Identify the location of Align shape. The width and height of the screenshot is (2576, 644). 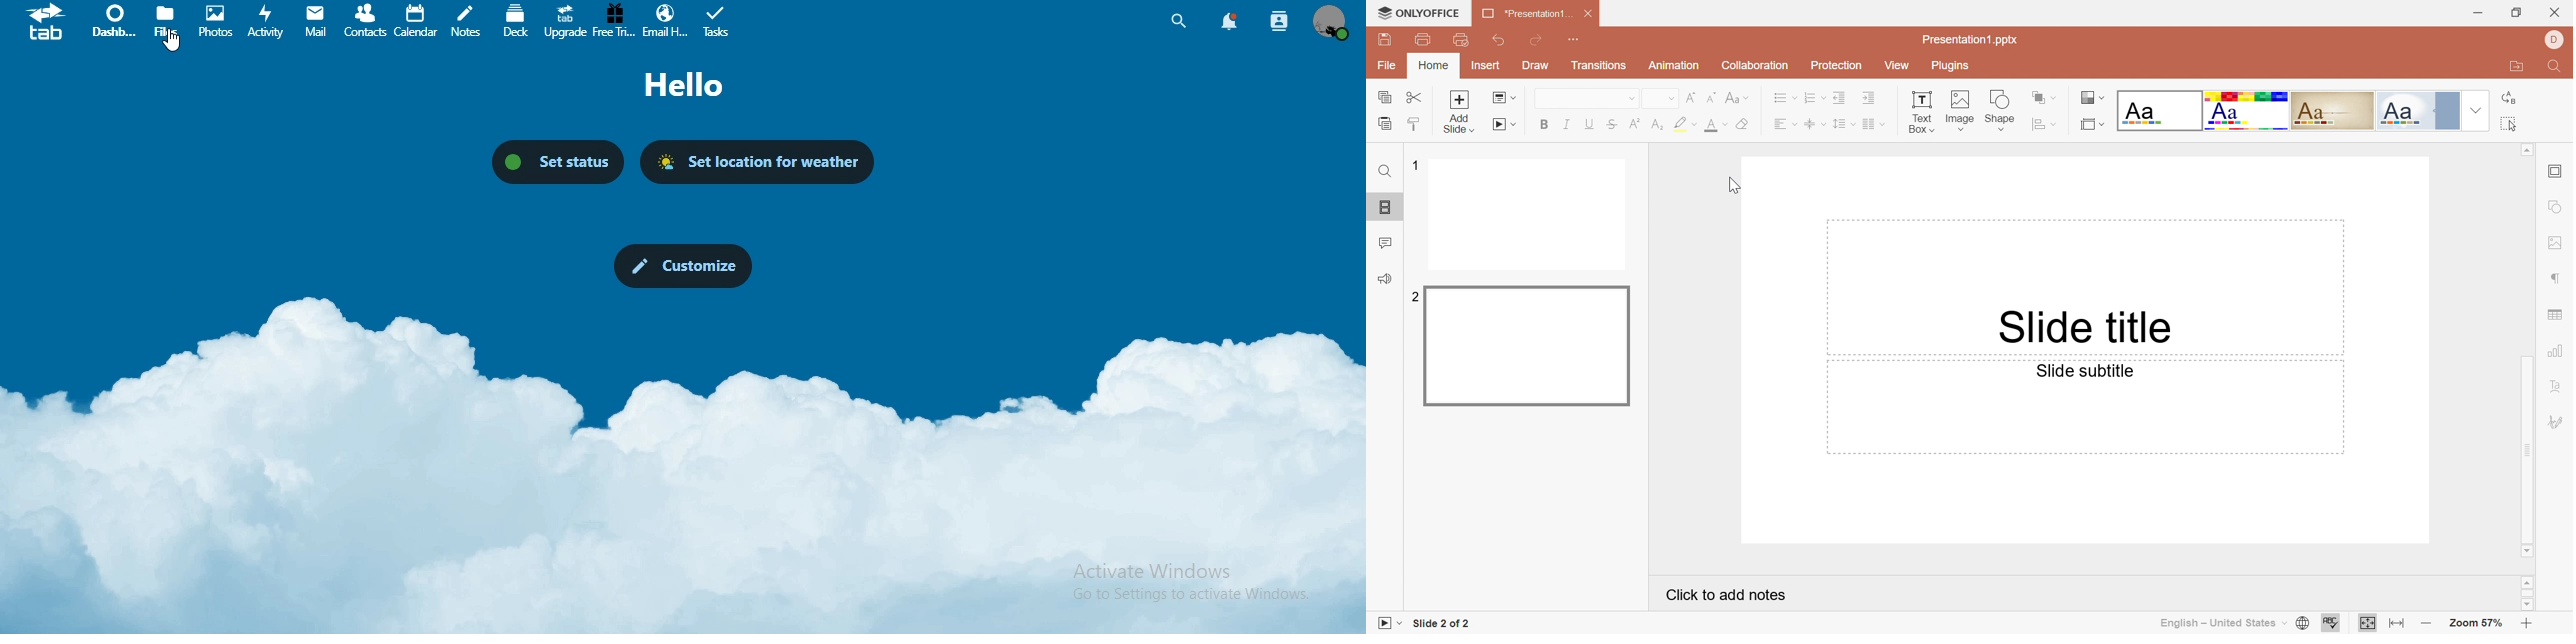
(2045, 123).